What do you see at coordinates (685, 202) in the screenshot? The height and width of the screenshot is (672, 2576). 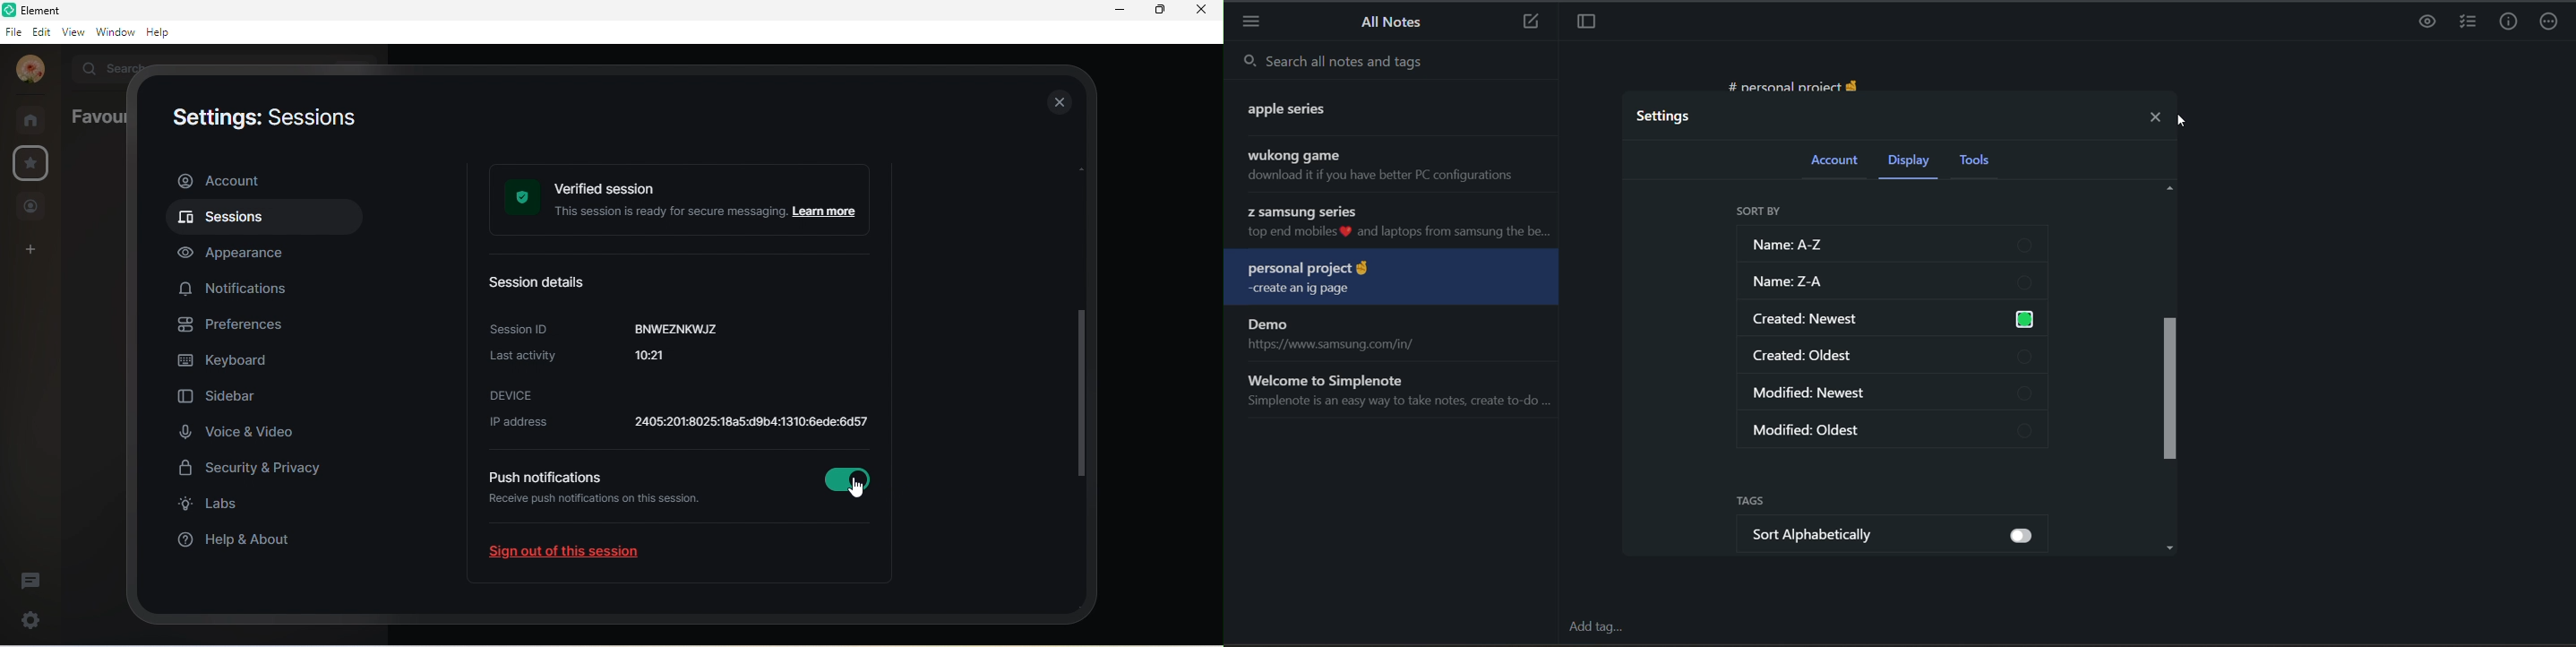 I see `verified session` at bounding box center [685, 202].